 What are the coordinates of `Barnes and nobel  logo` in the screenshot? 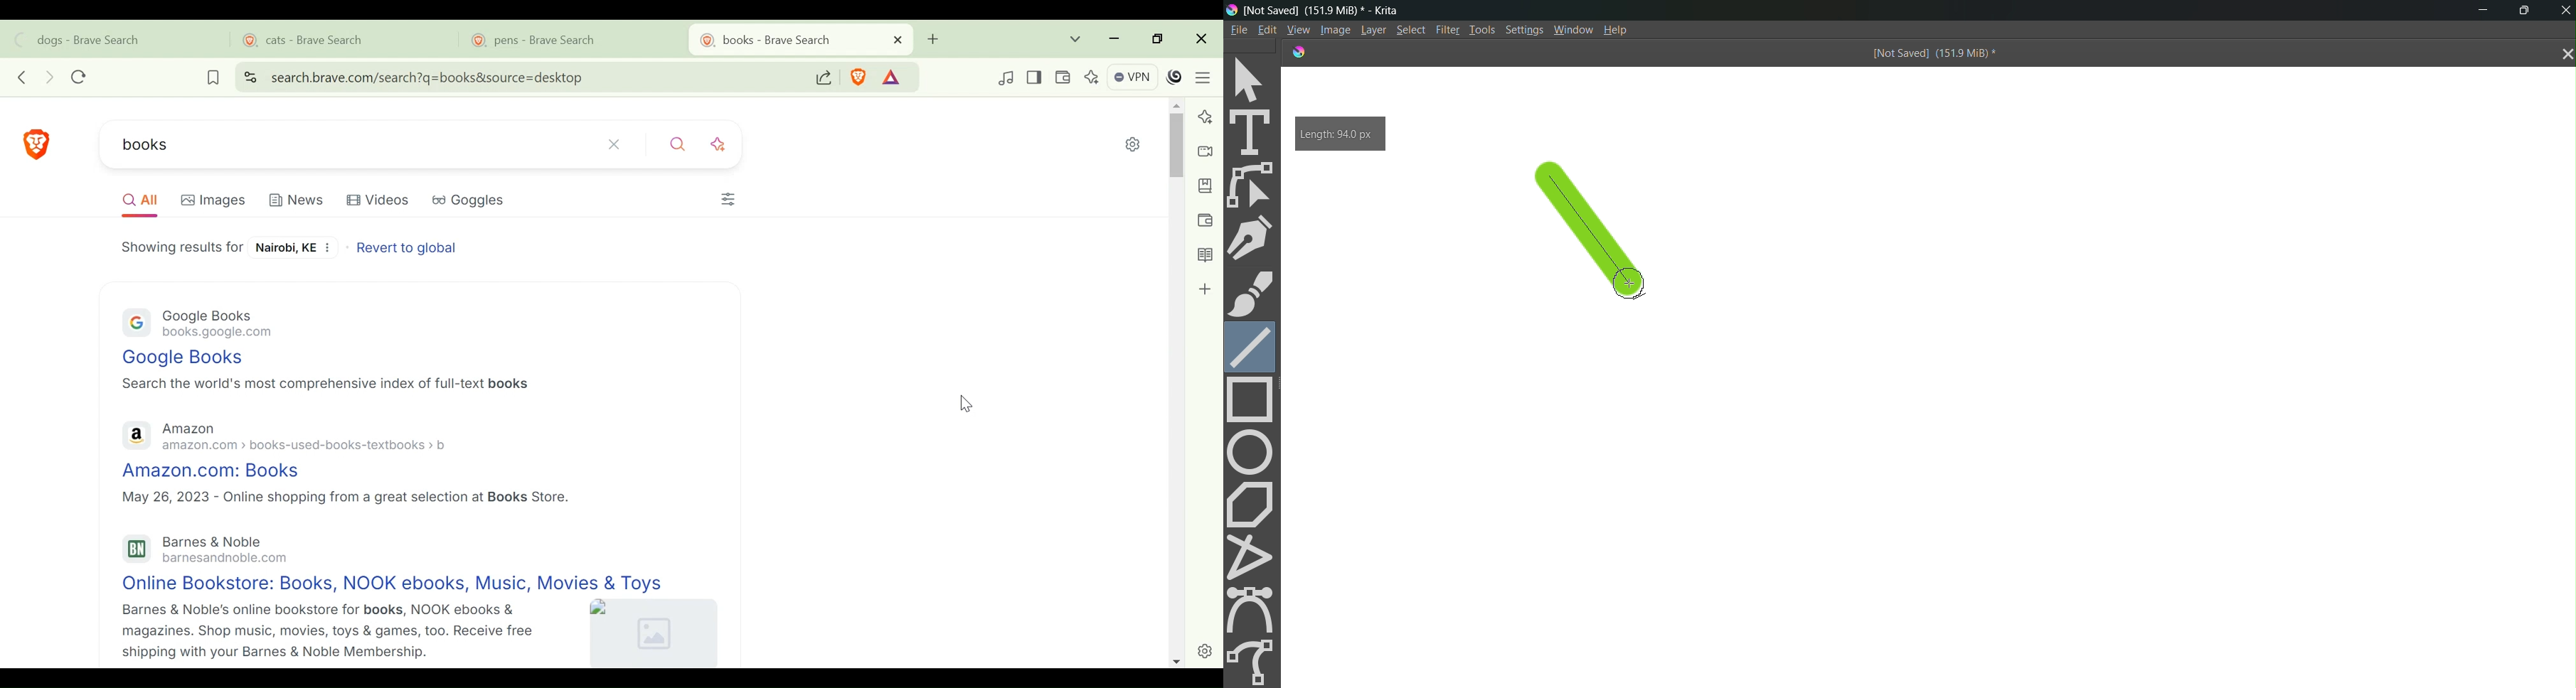 It's located at (131, 548).